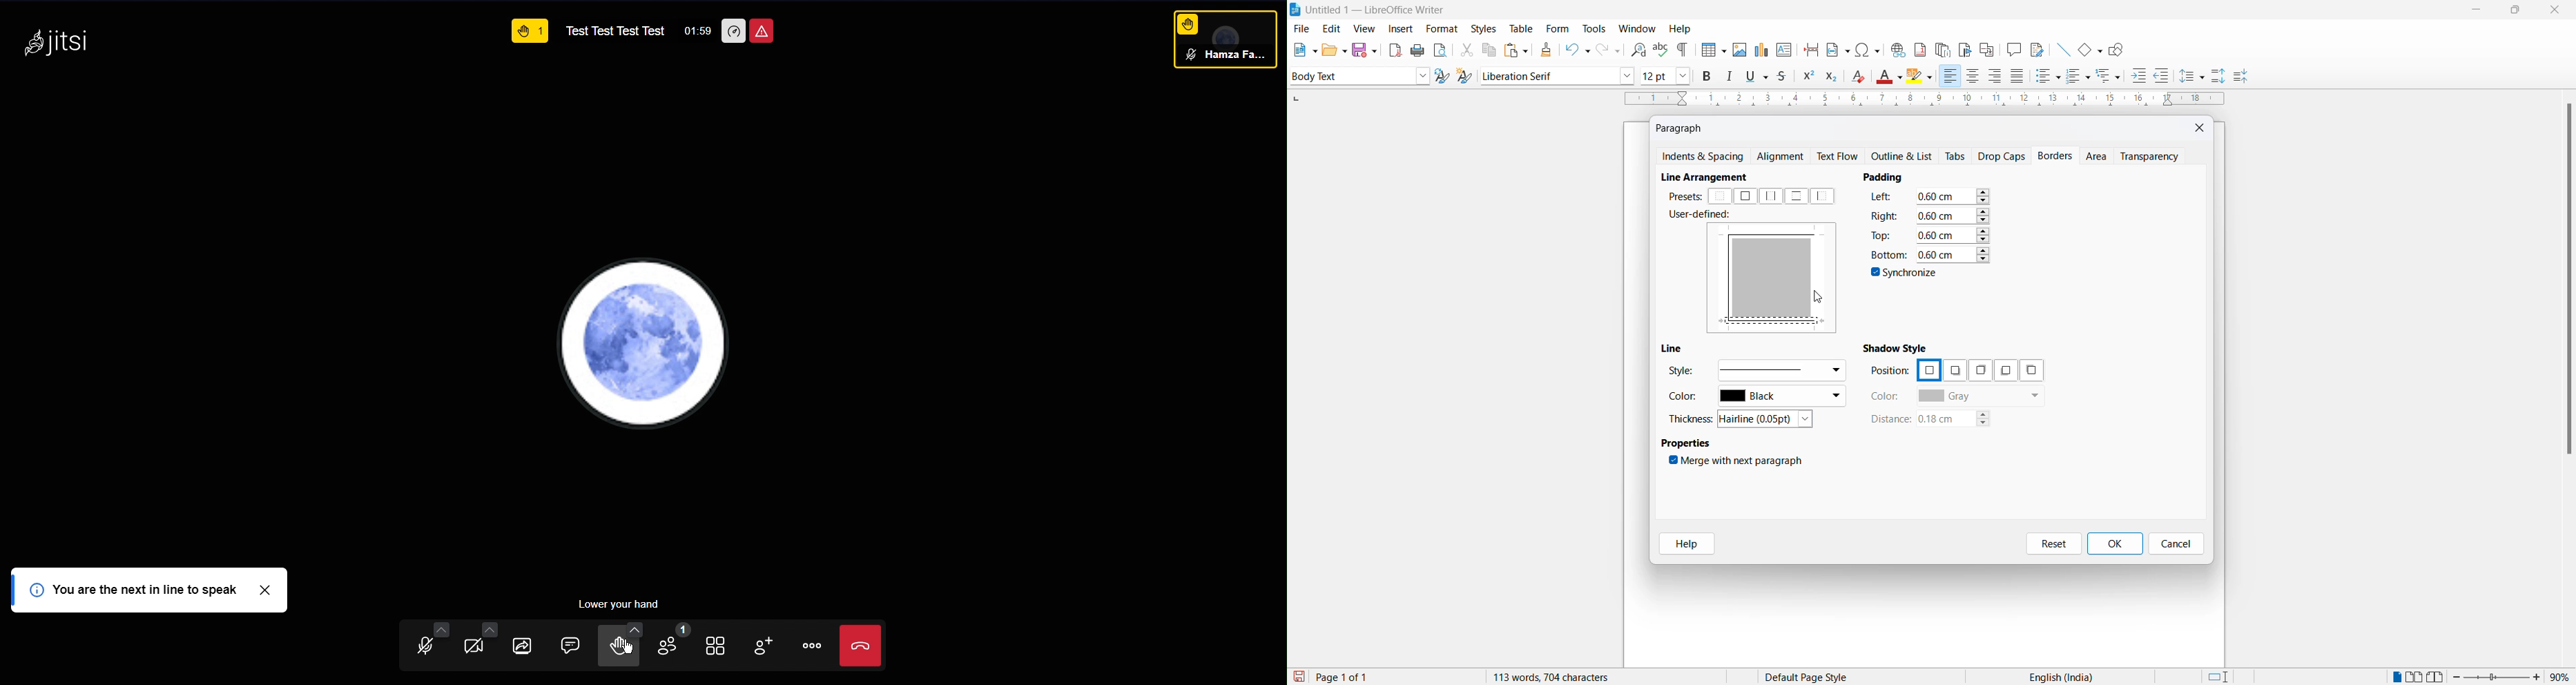 This screenshot has width=2576, height=700. Describe the element at coordinates (1727, 274) in the screenshot. I see `border` at that location.